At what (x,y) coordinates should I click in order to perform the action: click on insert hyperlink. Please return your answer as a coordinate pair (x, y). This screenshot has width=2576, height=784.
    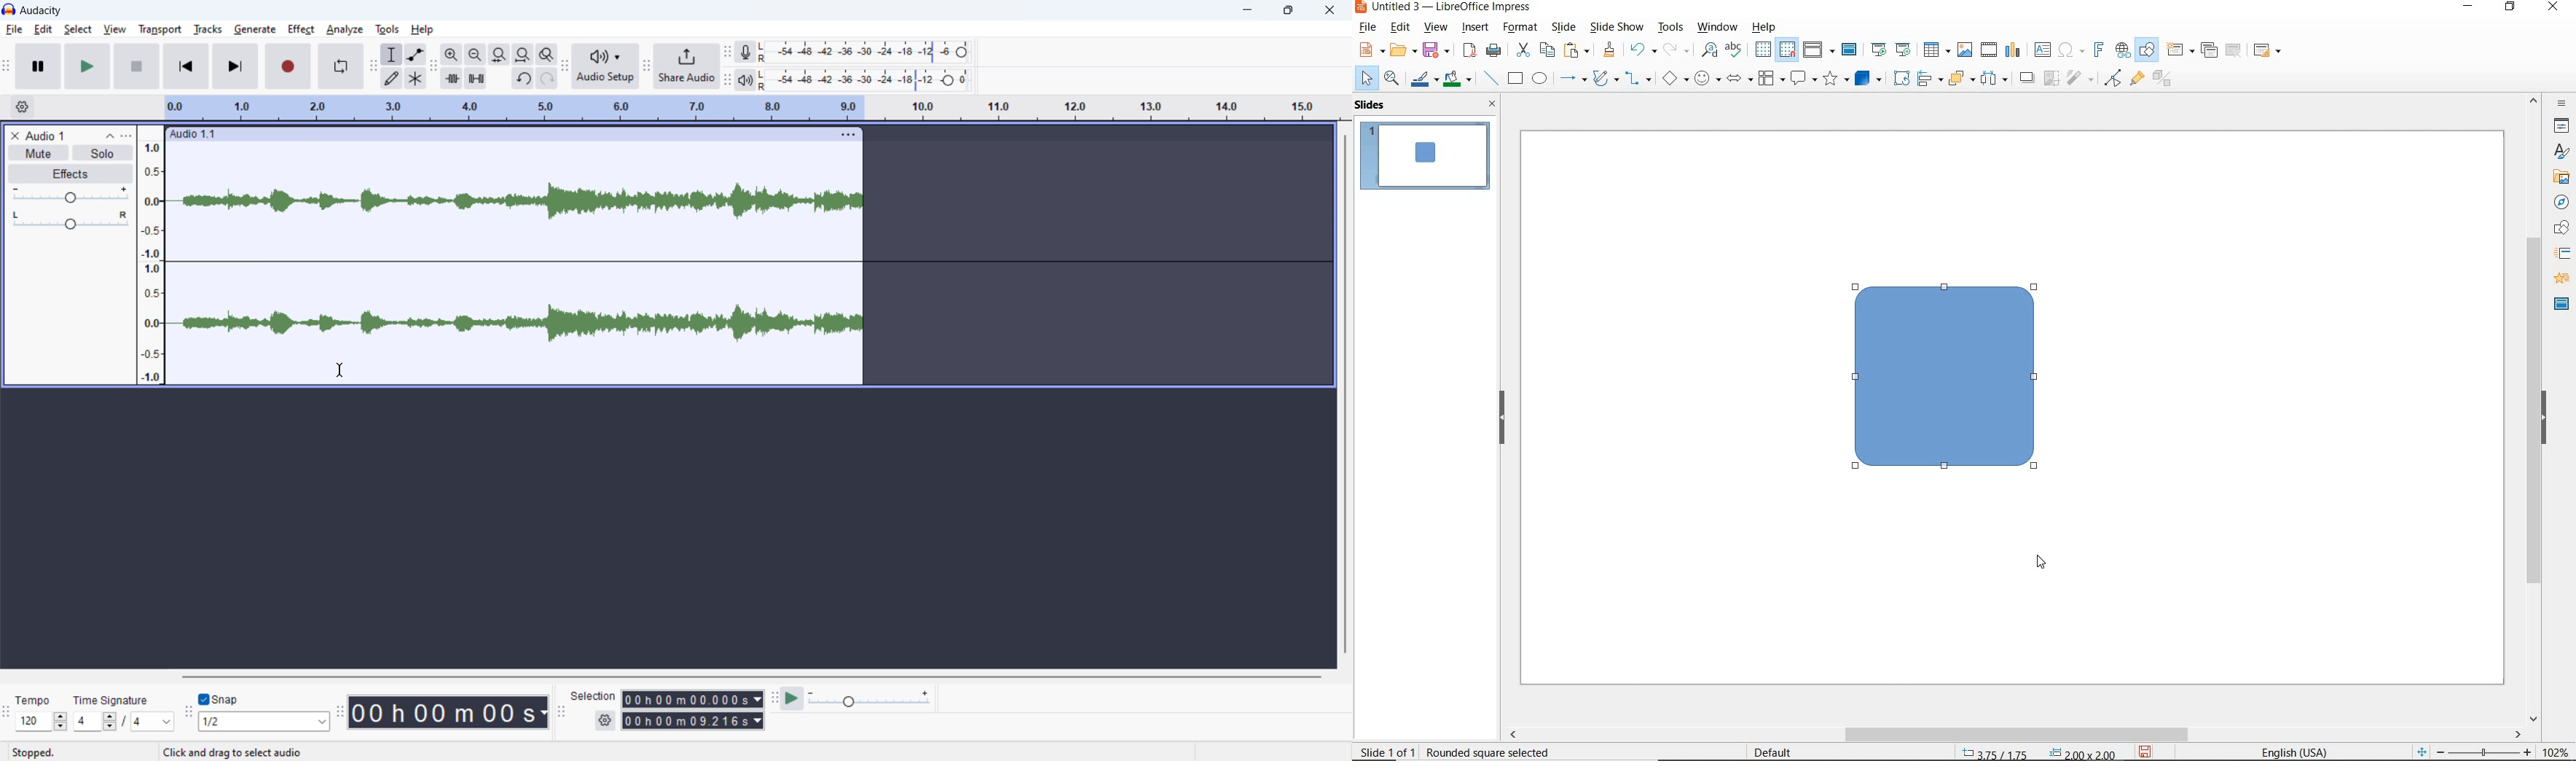
    Looking at the image, I should click on (2121, 49).